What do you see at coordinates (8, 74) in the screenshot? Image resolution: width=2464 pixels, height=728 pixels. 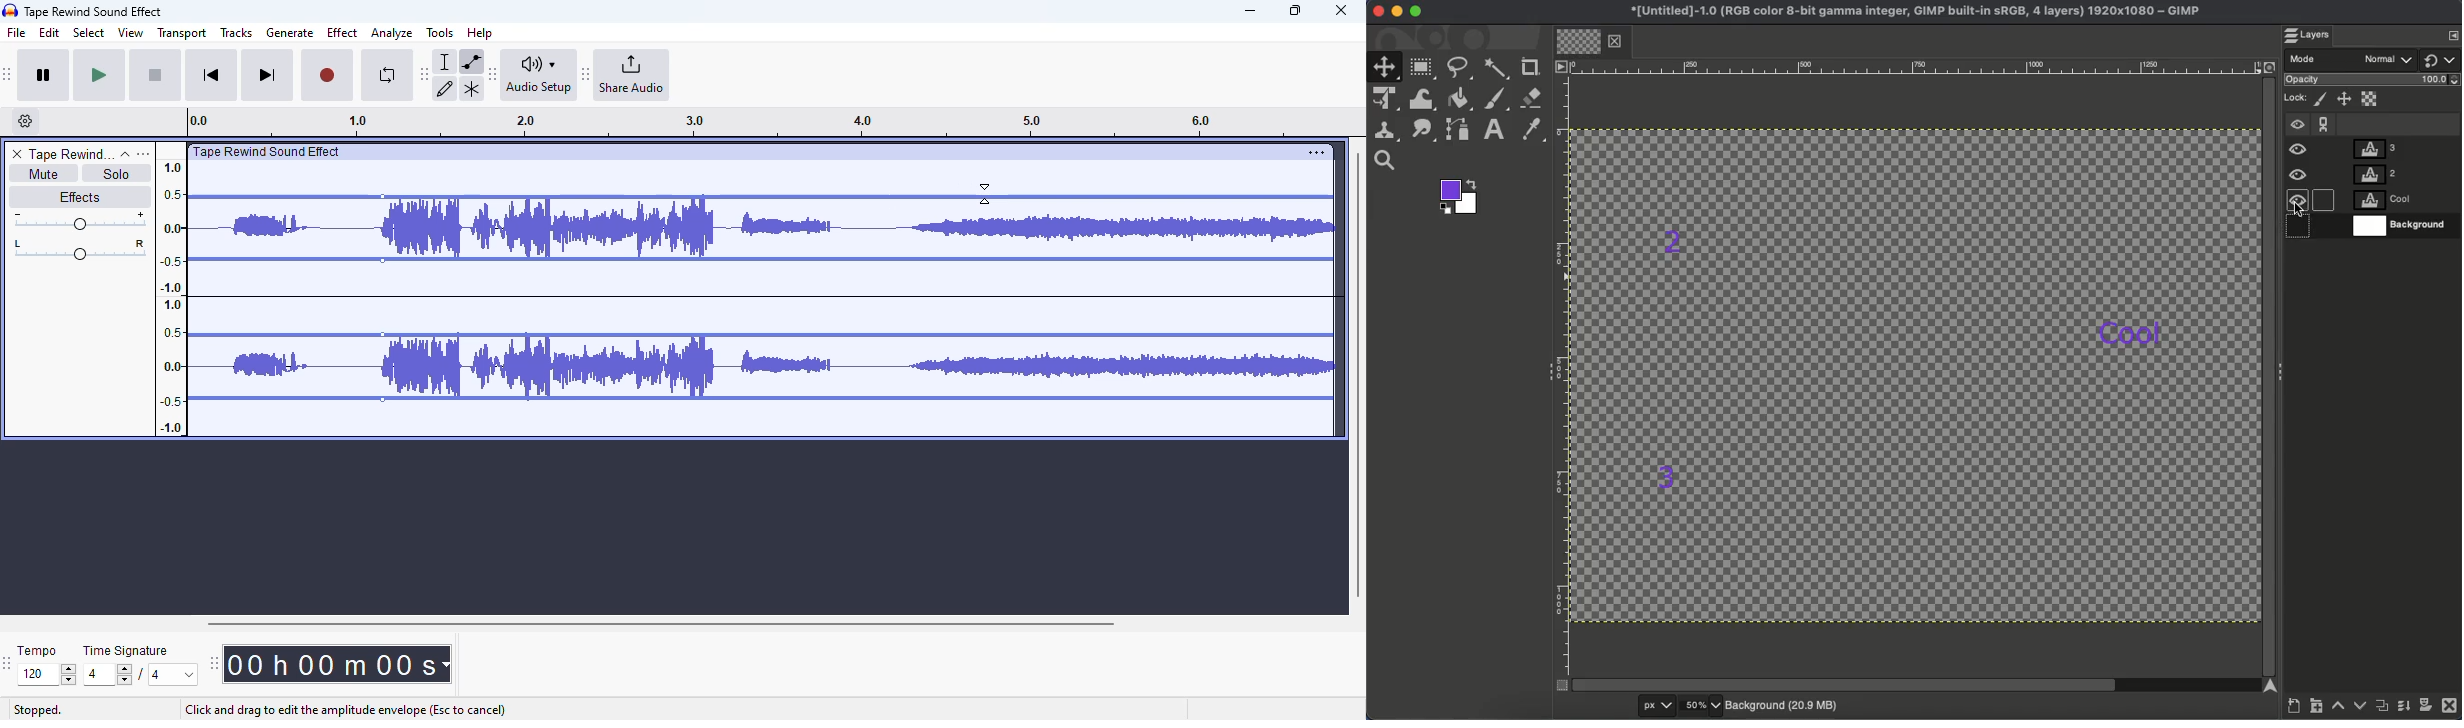 I see `Move audacity transport toolbar` at bounding box center [8, 74].